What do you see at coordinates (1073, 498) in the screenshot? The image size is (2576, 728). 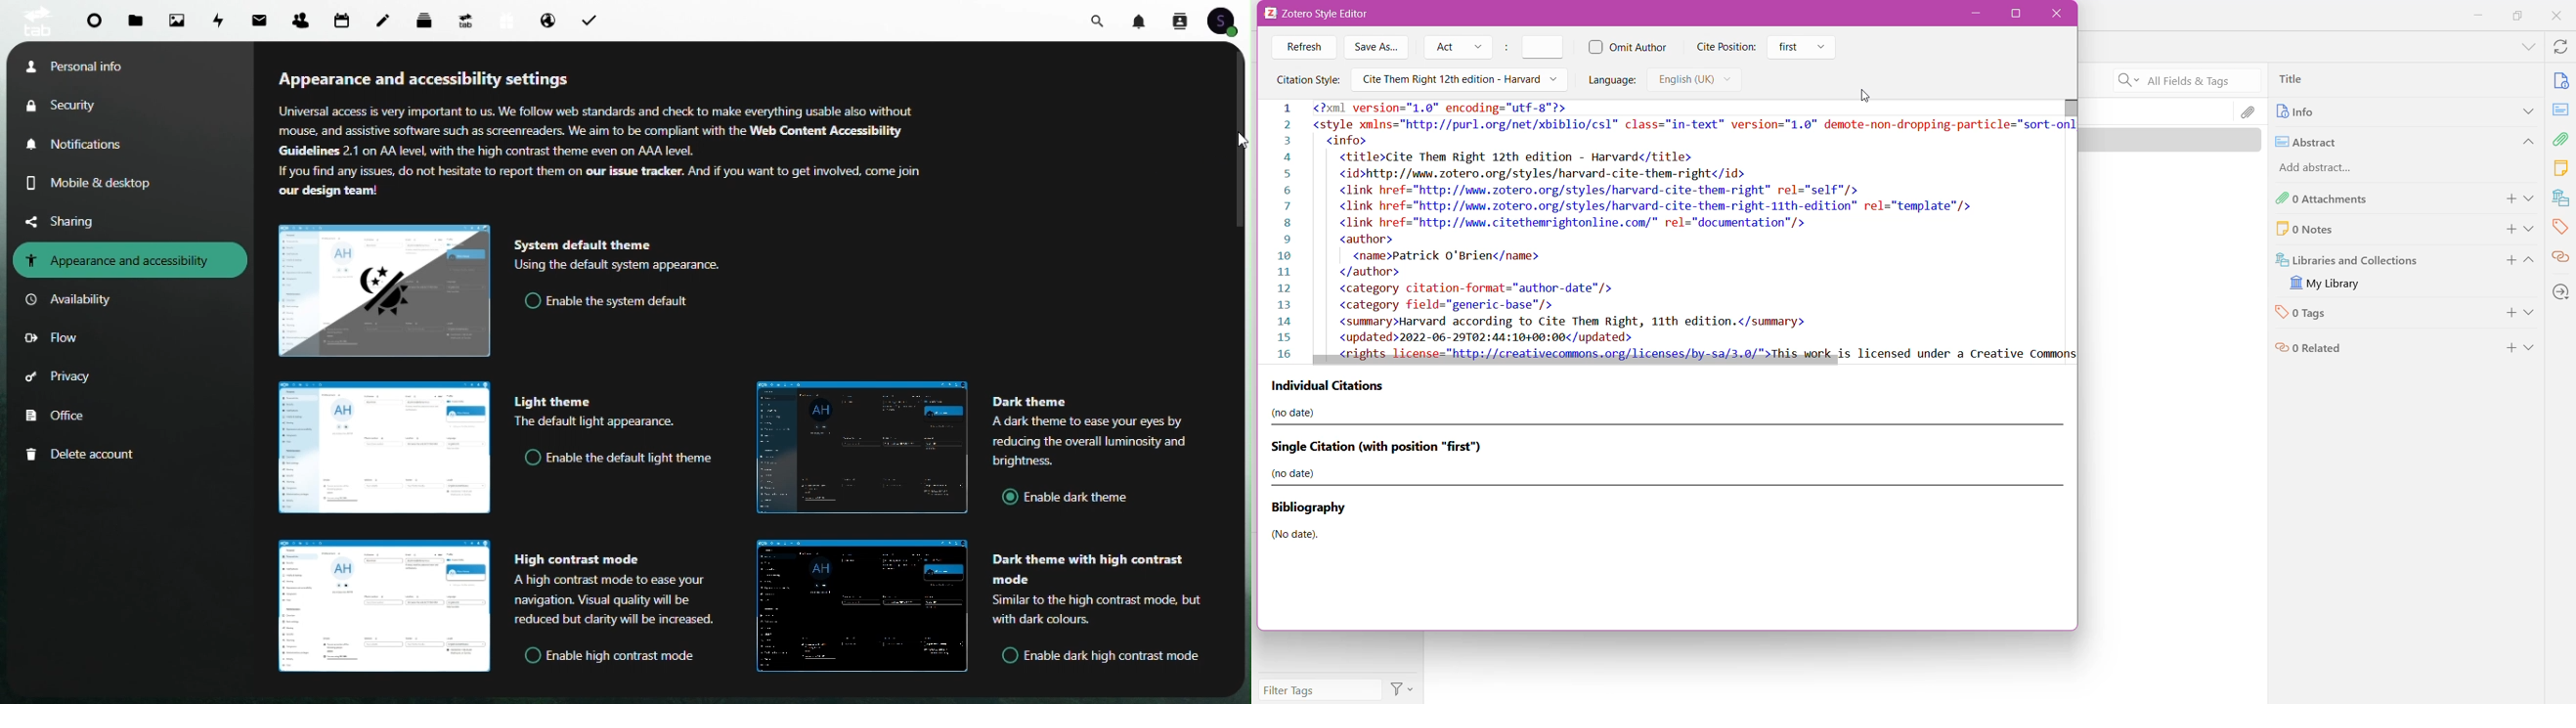 I see `Enable dark theme` at bounding box center [1073, 498].